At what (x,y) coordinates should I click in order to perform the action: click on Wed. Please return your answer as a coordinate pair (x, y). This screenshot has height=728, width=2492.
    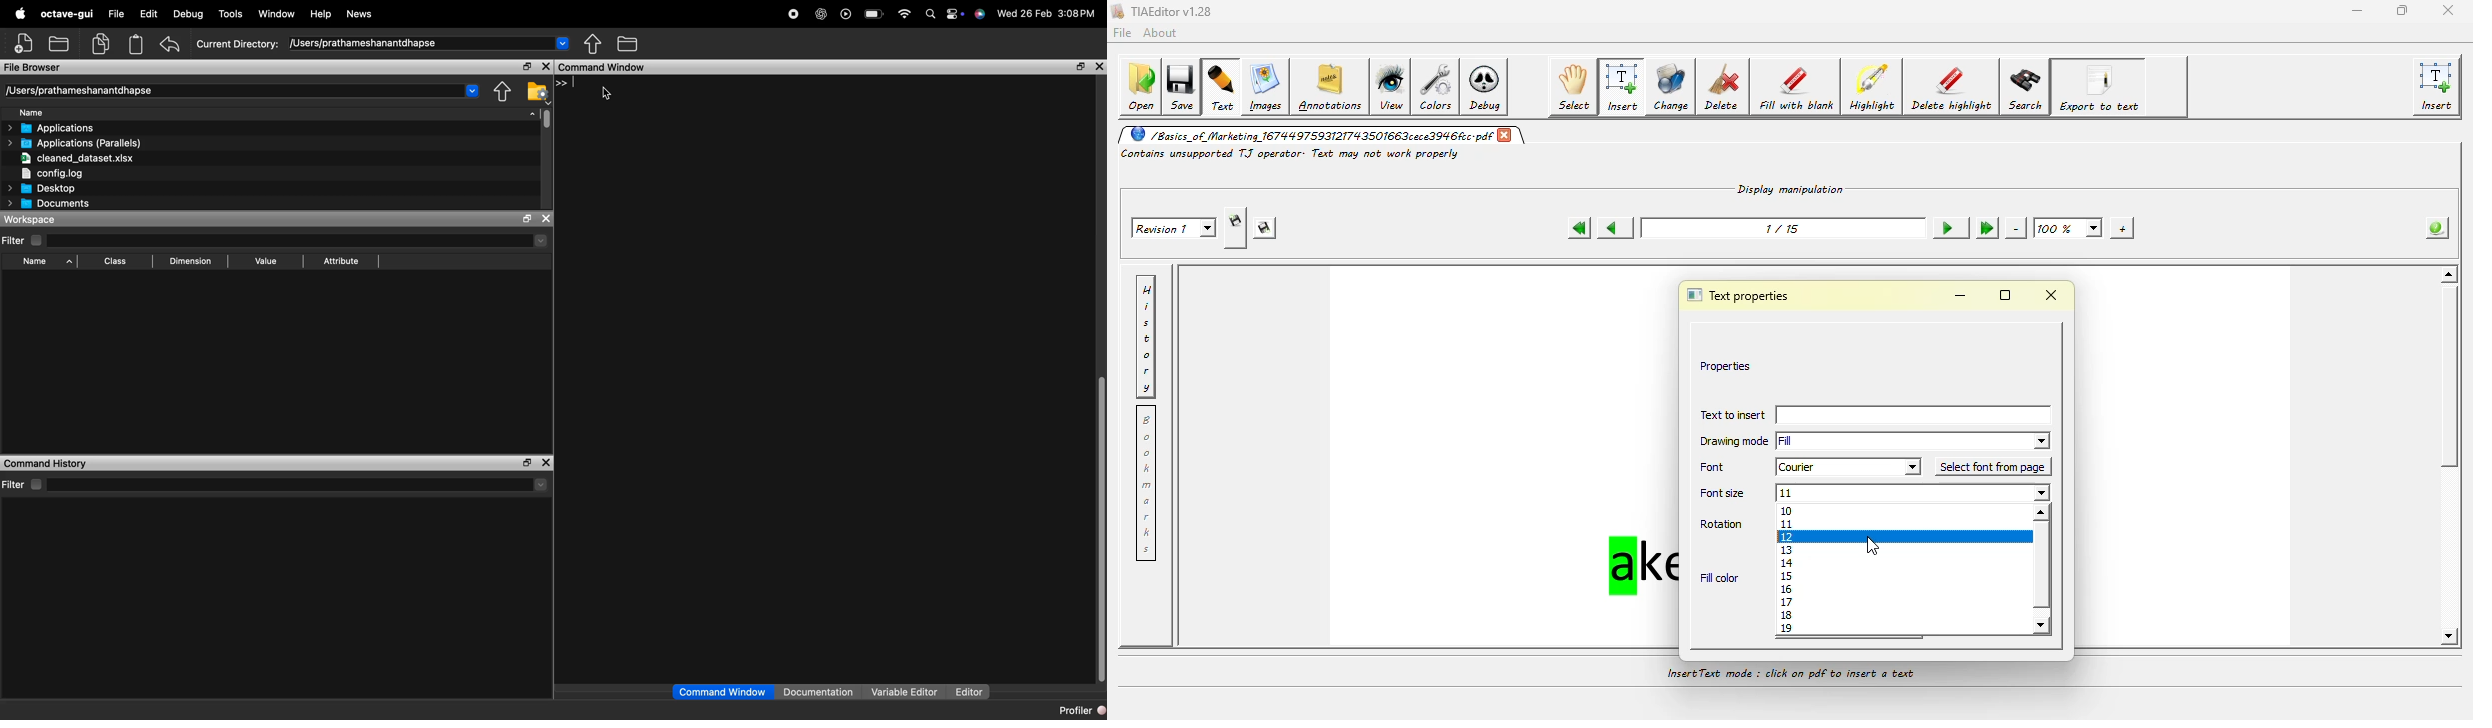
    Looking at the image, I should click on (1004, 12).